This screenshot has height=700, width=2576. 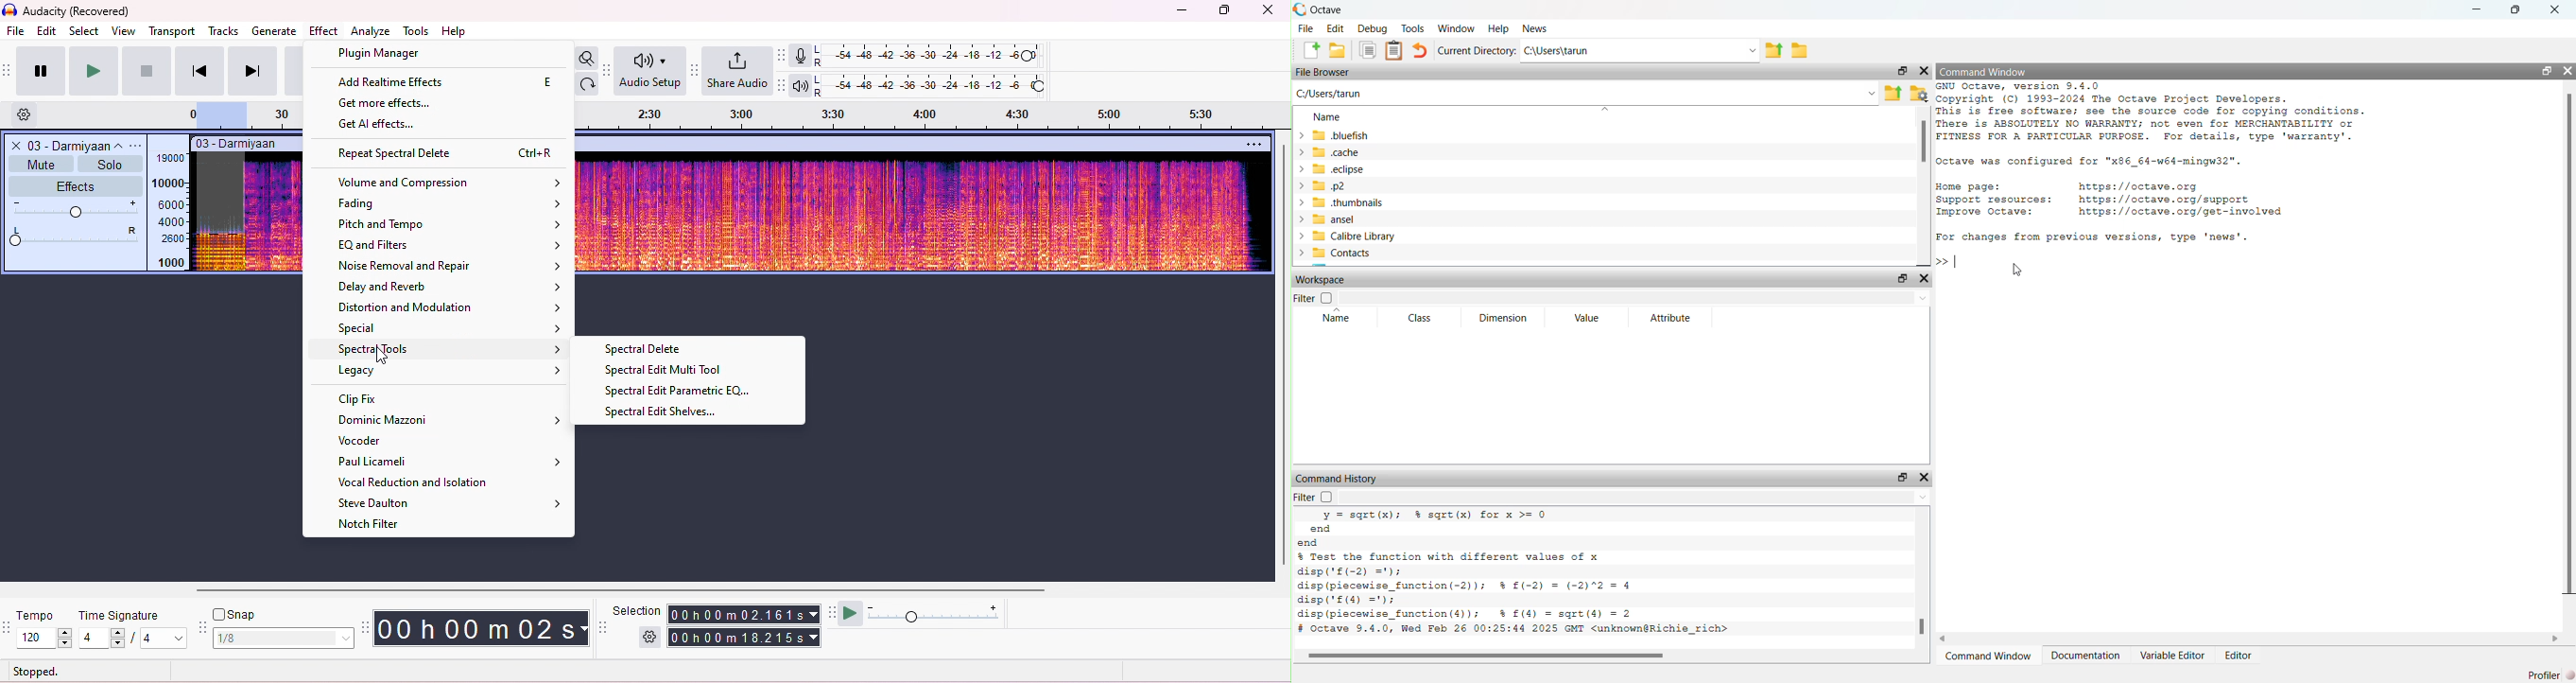 I want to click on Command window, so click(x=1991, y=656).